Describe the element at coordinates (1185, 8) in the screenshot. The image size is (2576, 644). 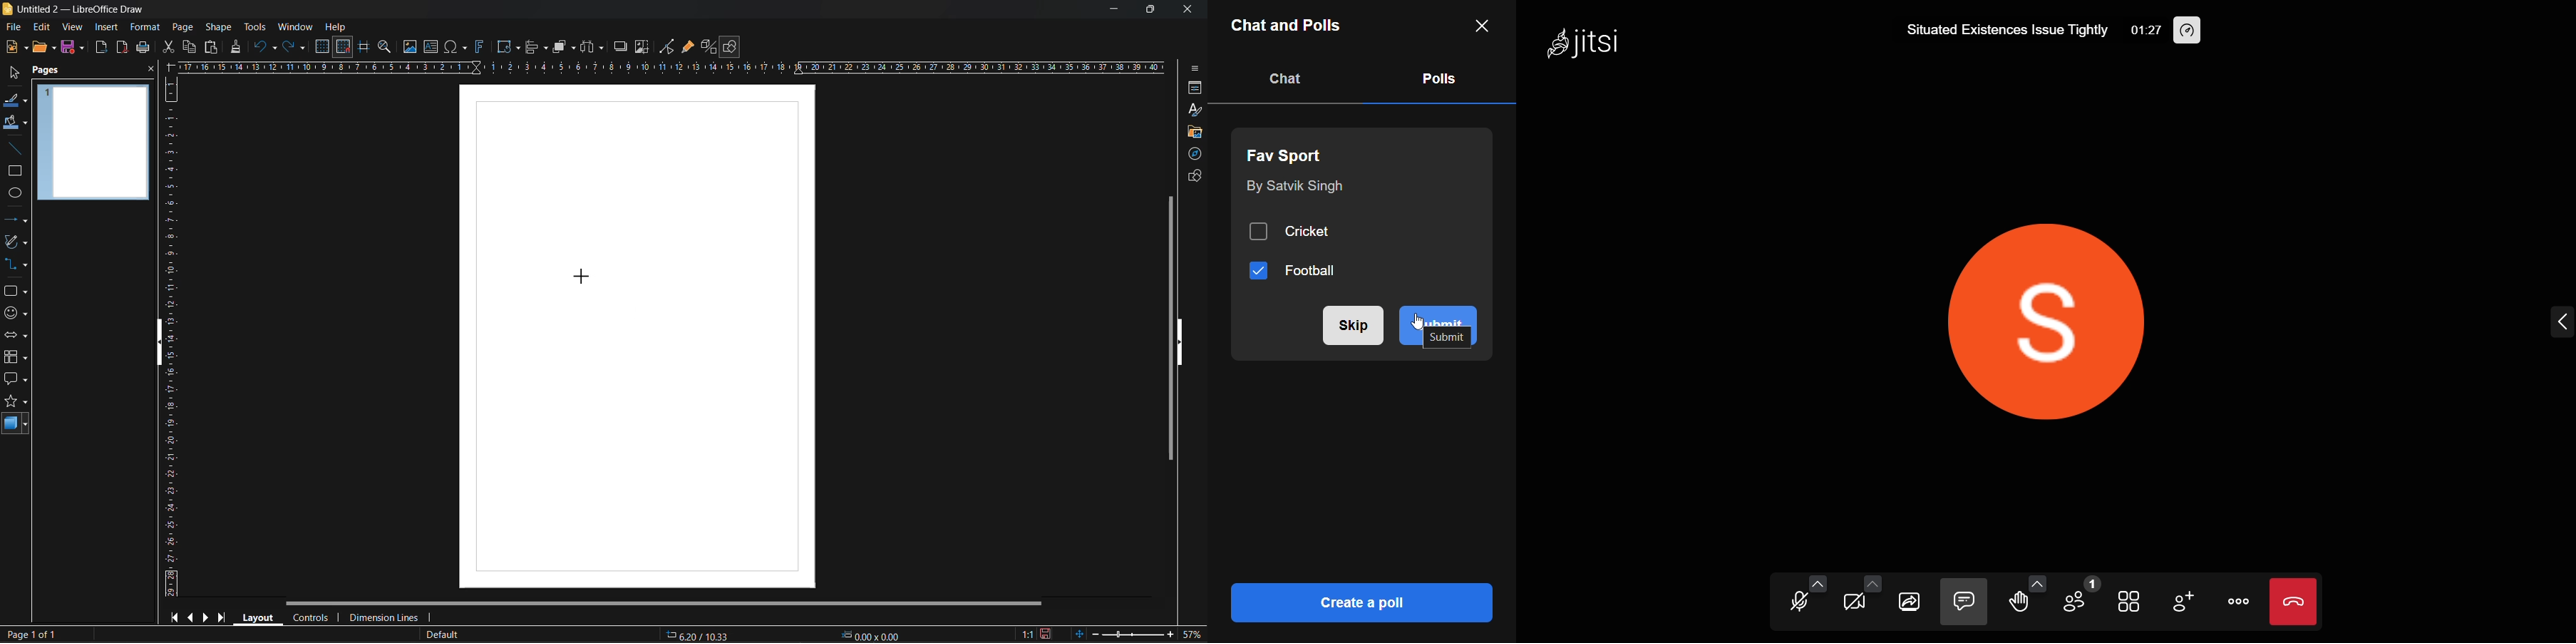
I see `close` at that location.